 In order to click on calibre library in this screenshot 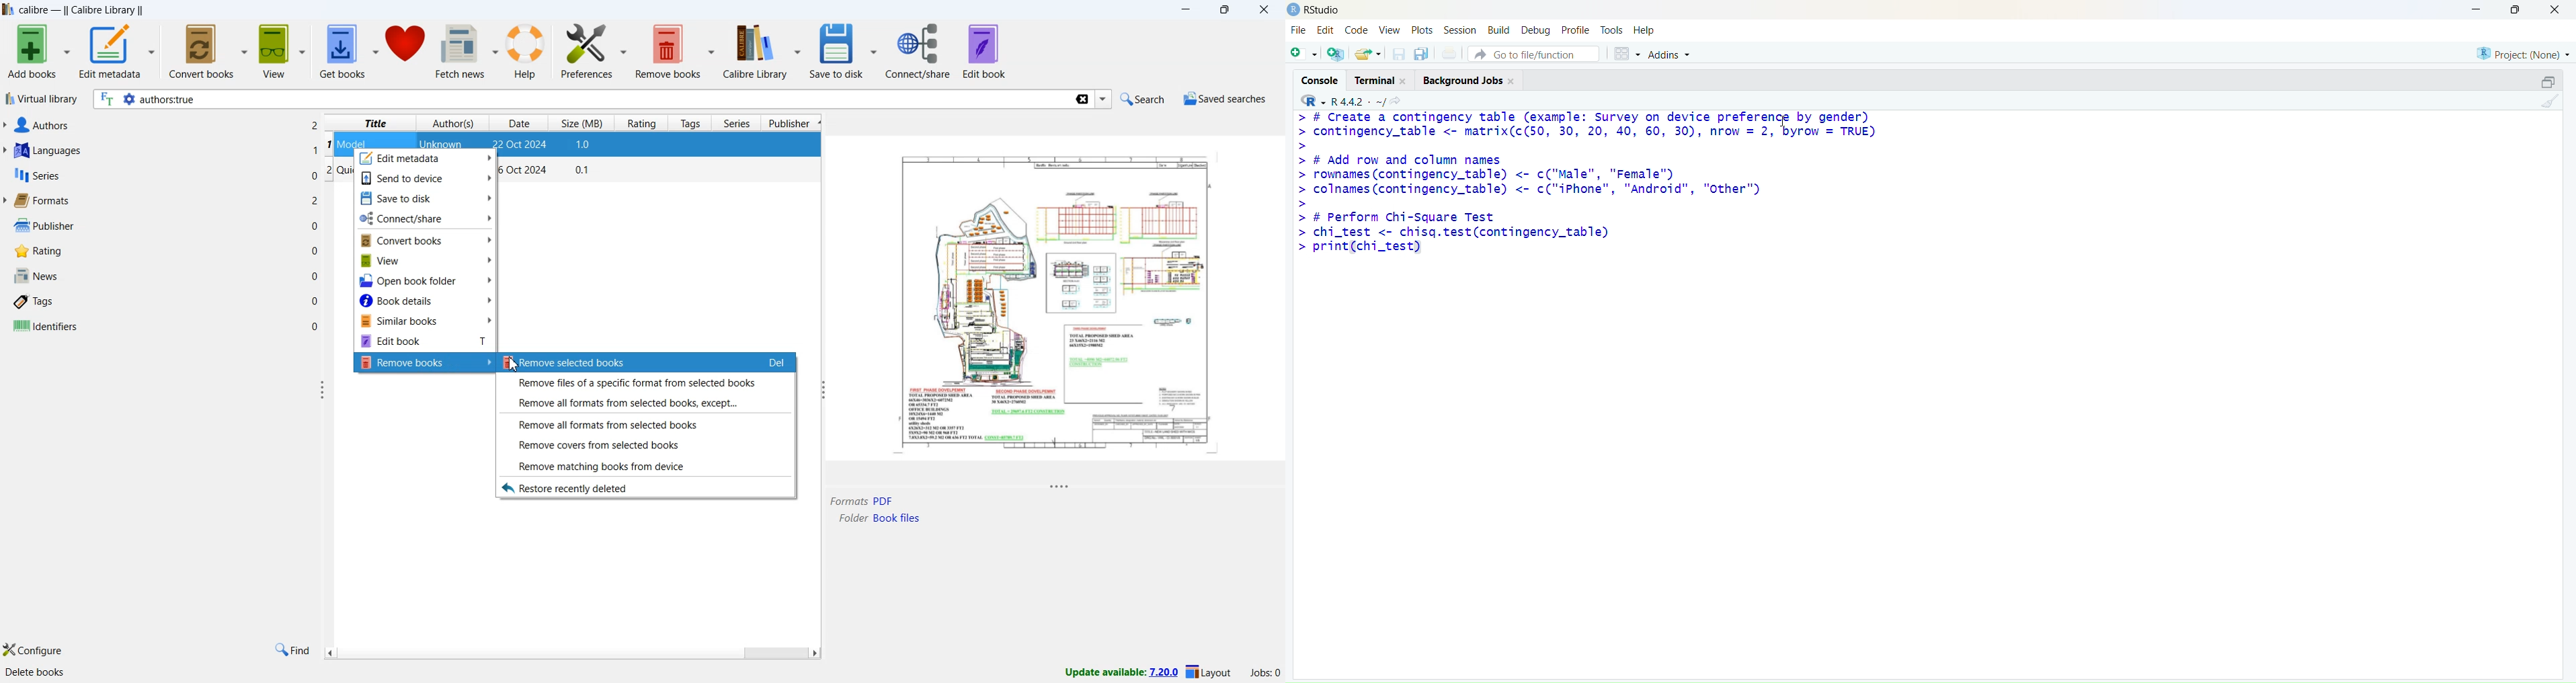, I will do `click(765, 51)`.